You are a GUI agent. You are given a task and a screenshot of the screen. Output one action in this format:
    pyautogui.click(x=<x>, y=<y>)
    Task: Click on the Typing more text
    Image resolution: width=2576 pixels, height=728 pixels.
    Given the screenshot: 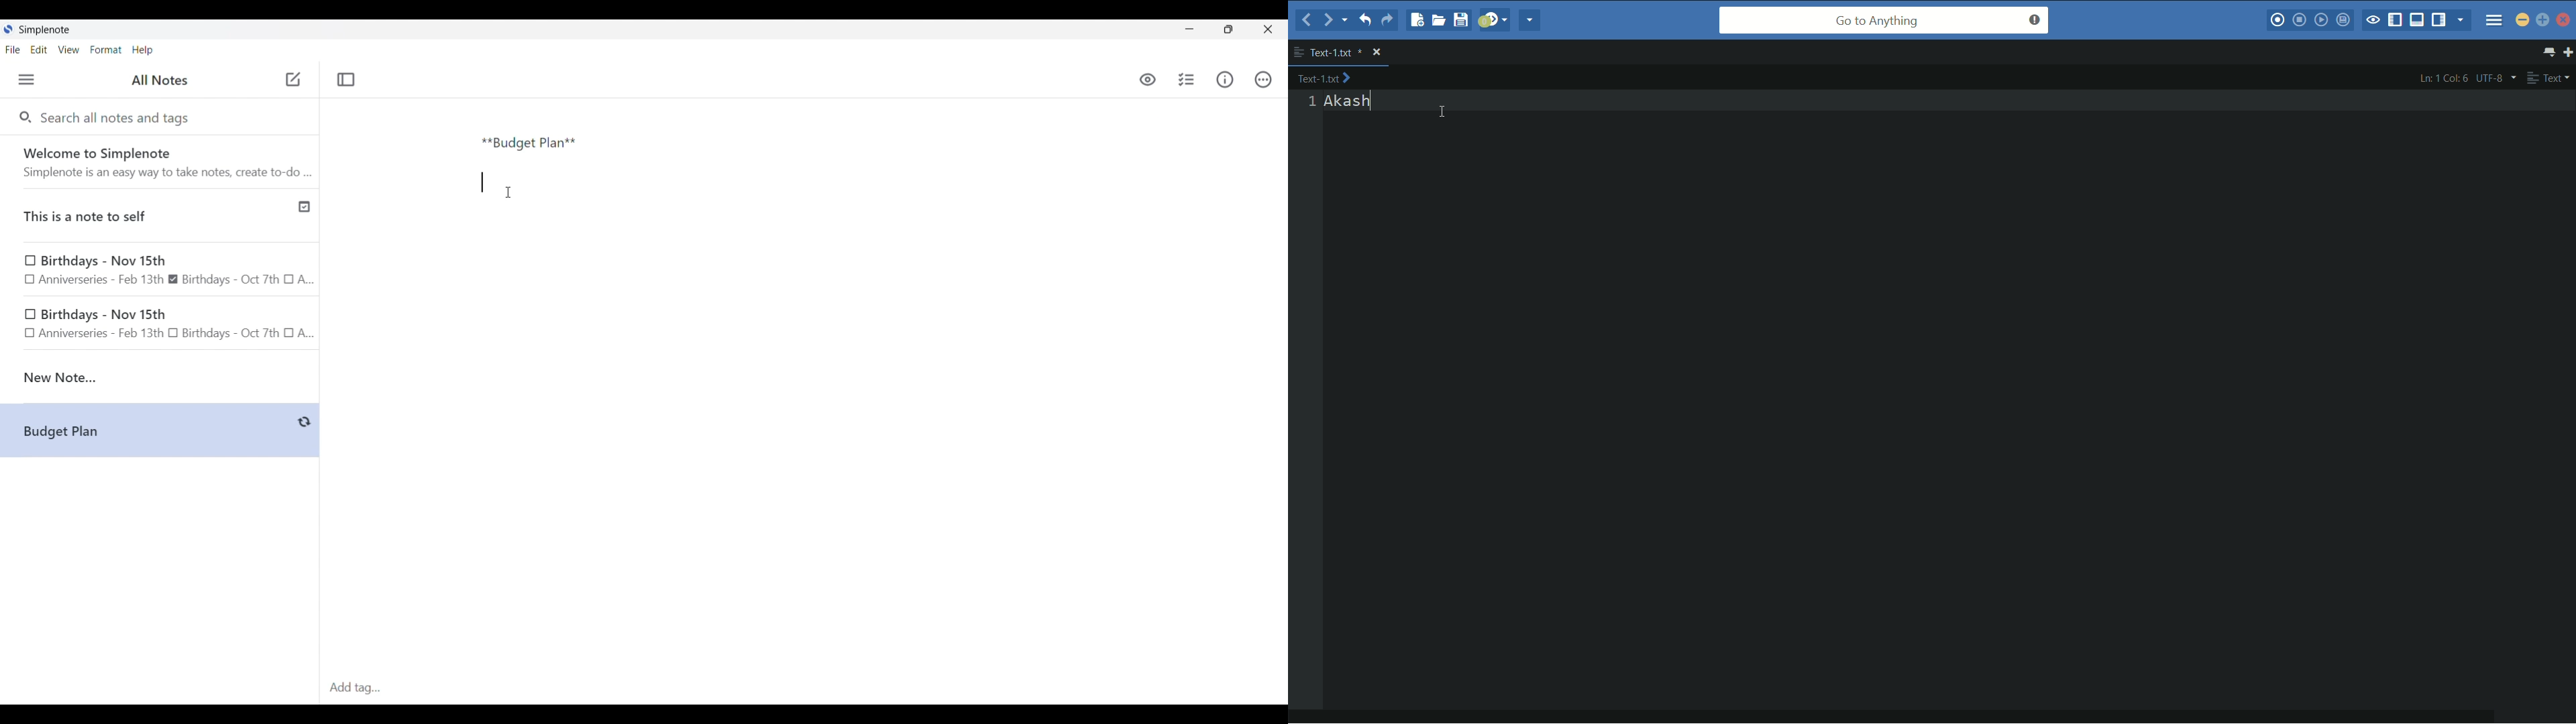 What is the action you would take?
    pyautogui.click(x=482, y=183)
    